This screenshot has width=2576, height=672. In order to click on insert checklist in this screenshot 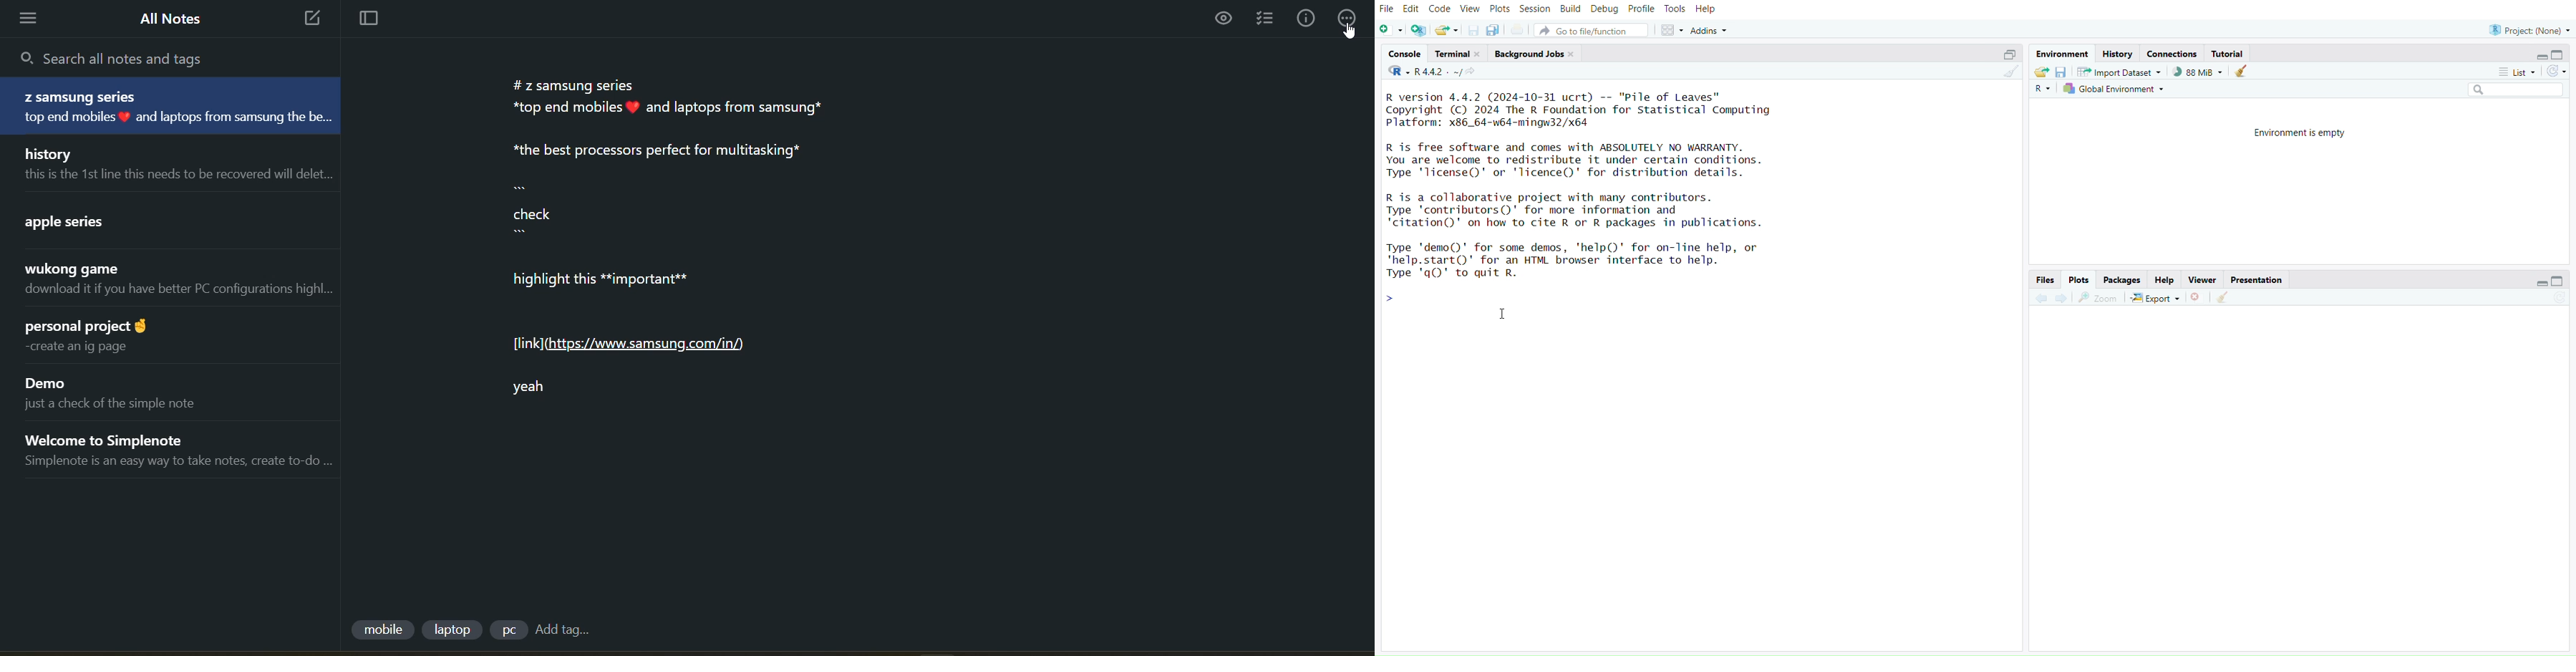, I will do `click(1268, 19)`.